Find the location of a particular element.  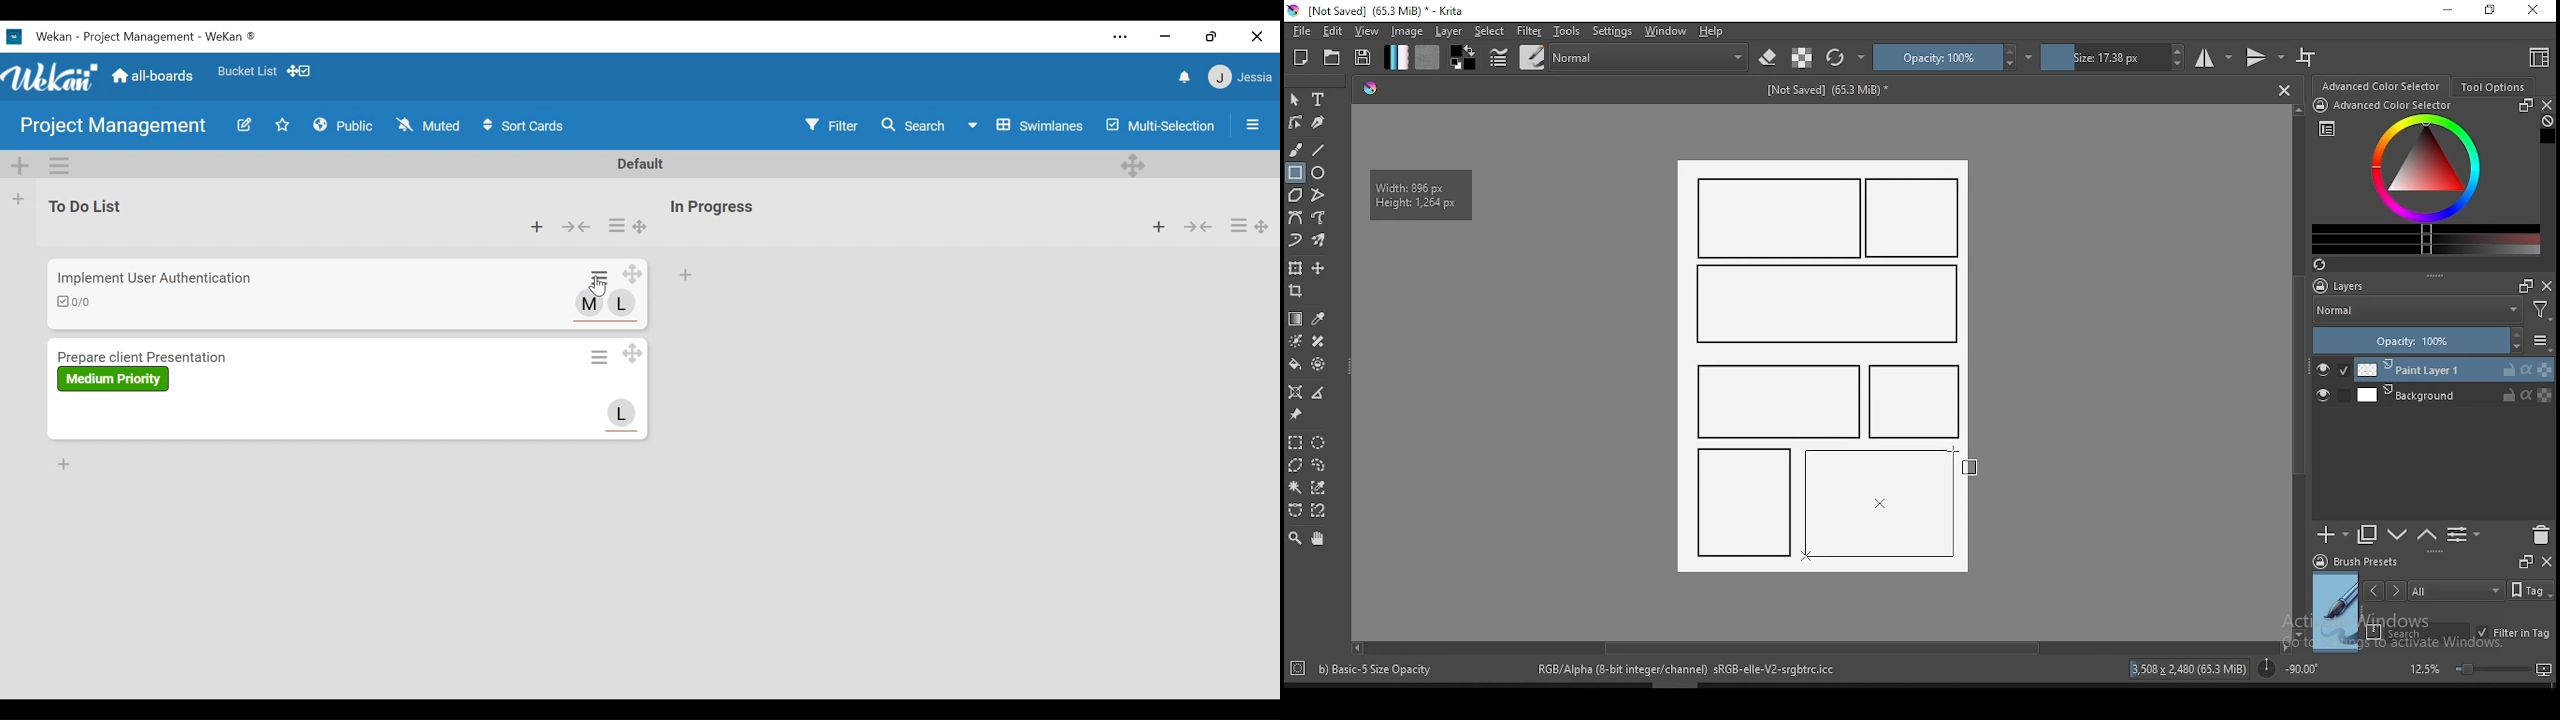

elliptical selection tool is located at coordinates (1318, 443).